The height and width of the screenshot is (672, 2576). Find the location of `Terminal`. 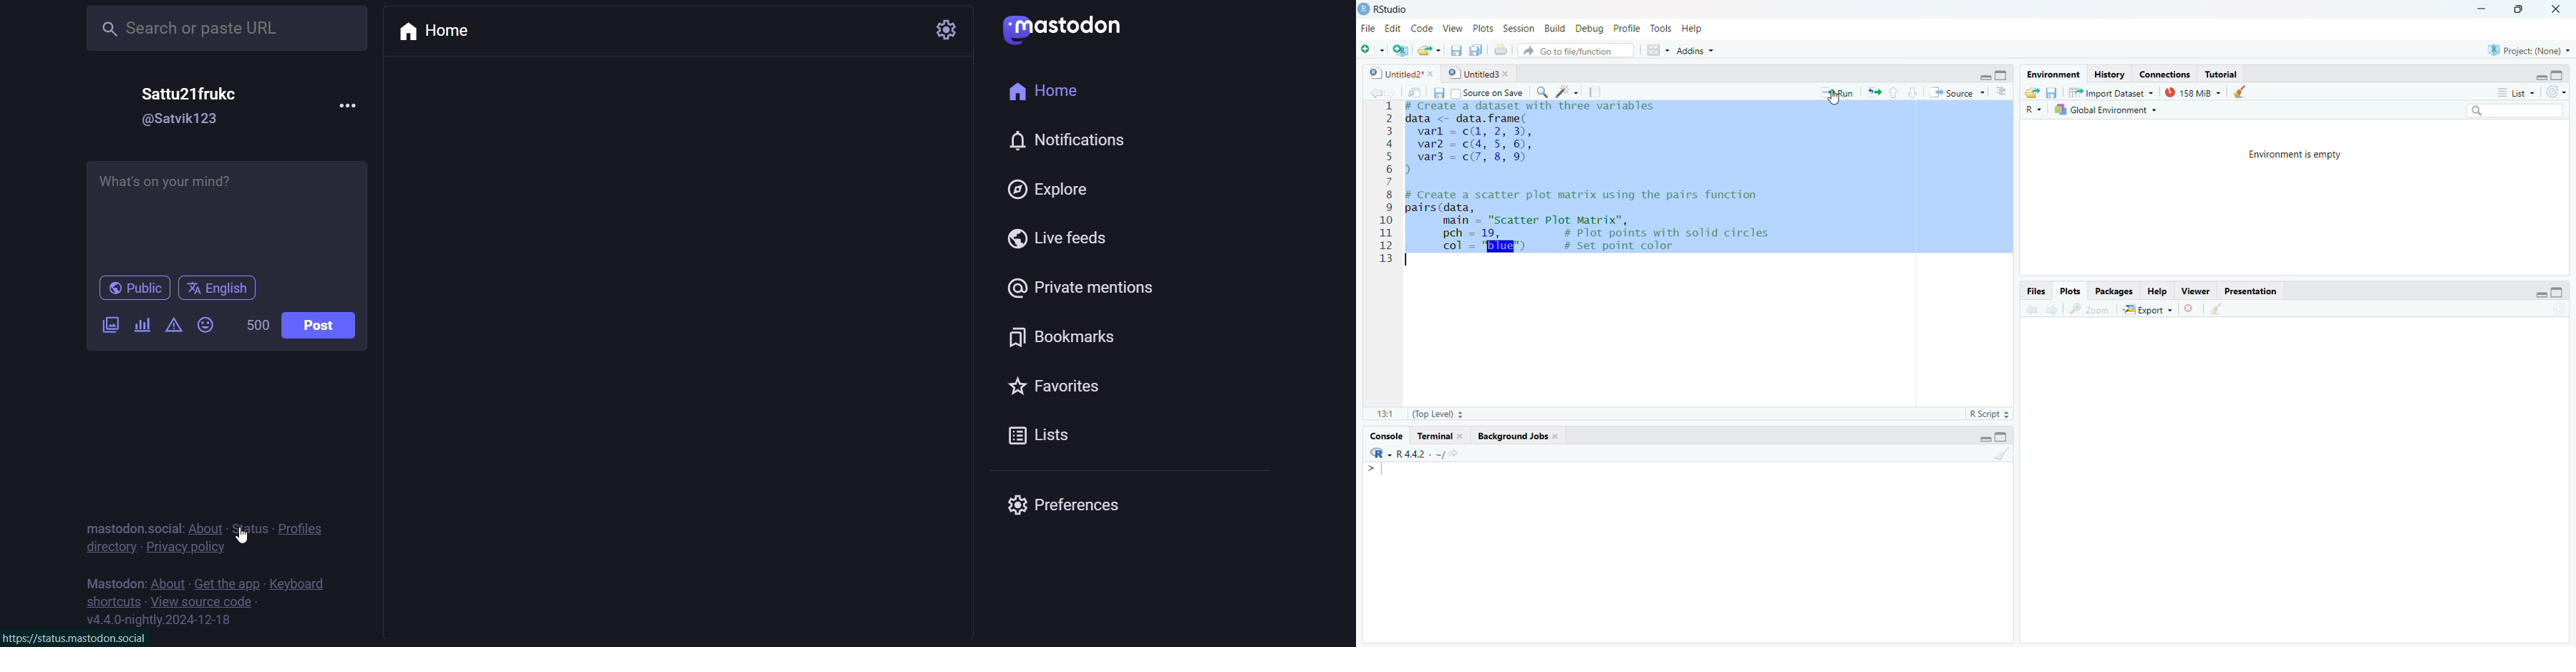

Terminal is located at coordinates (1442, 435).